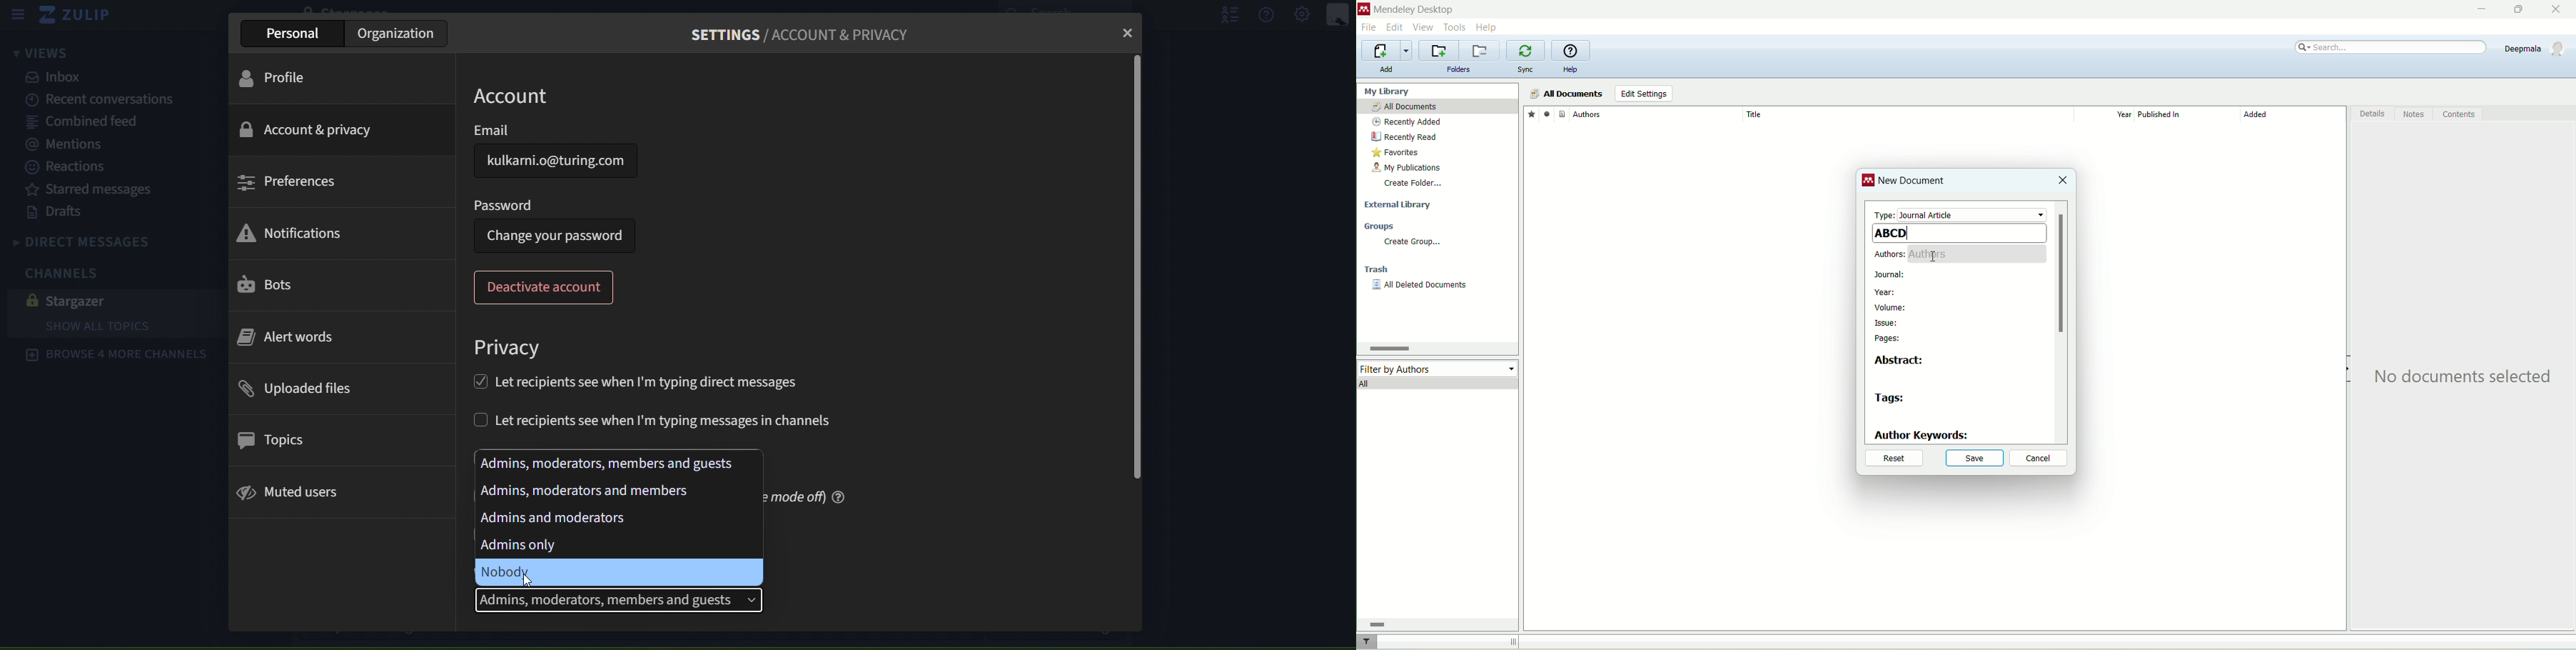 The width and height of the screenshot is (2576, 672). Describe the element at coordinates (1889, 339) in the screenshot. I see `pages` at that location.